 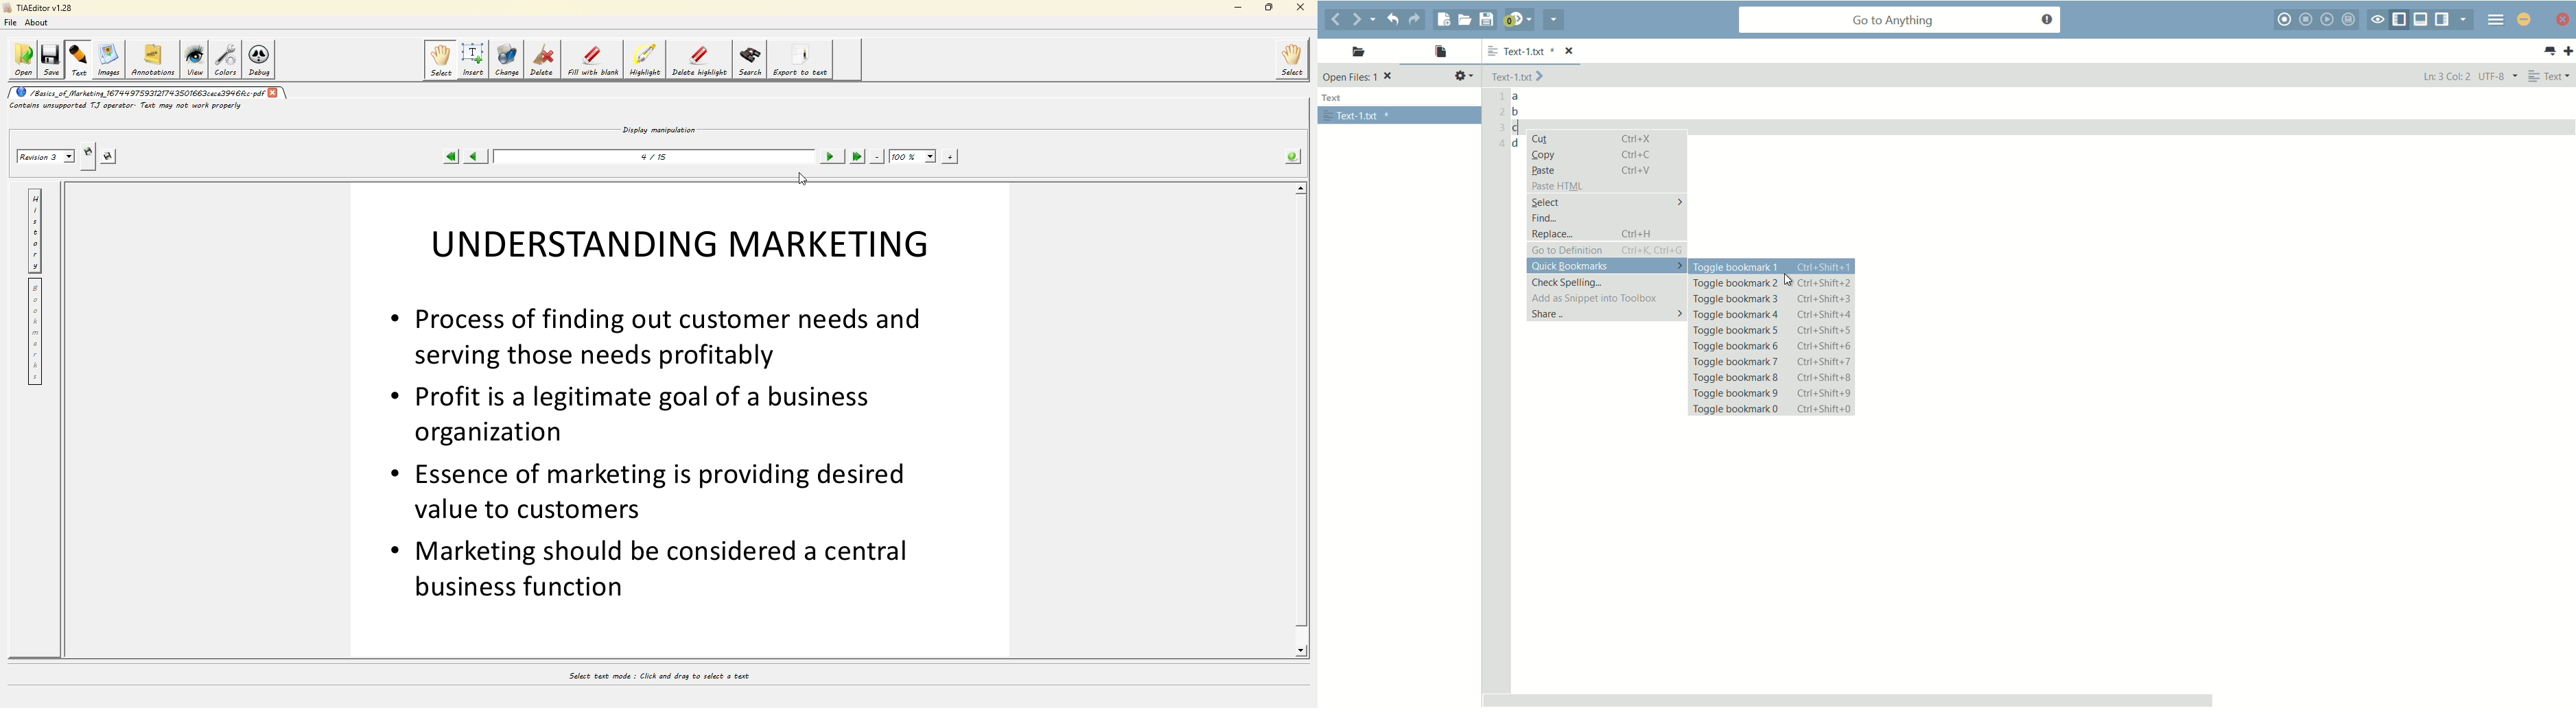 I want to click on share current file, so click(x=1553, y=21).